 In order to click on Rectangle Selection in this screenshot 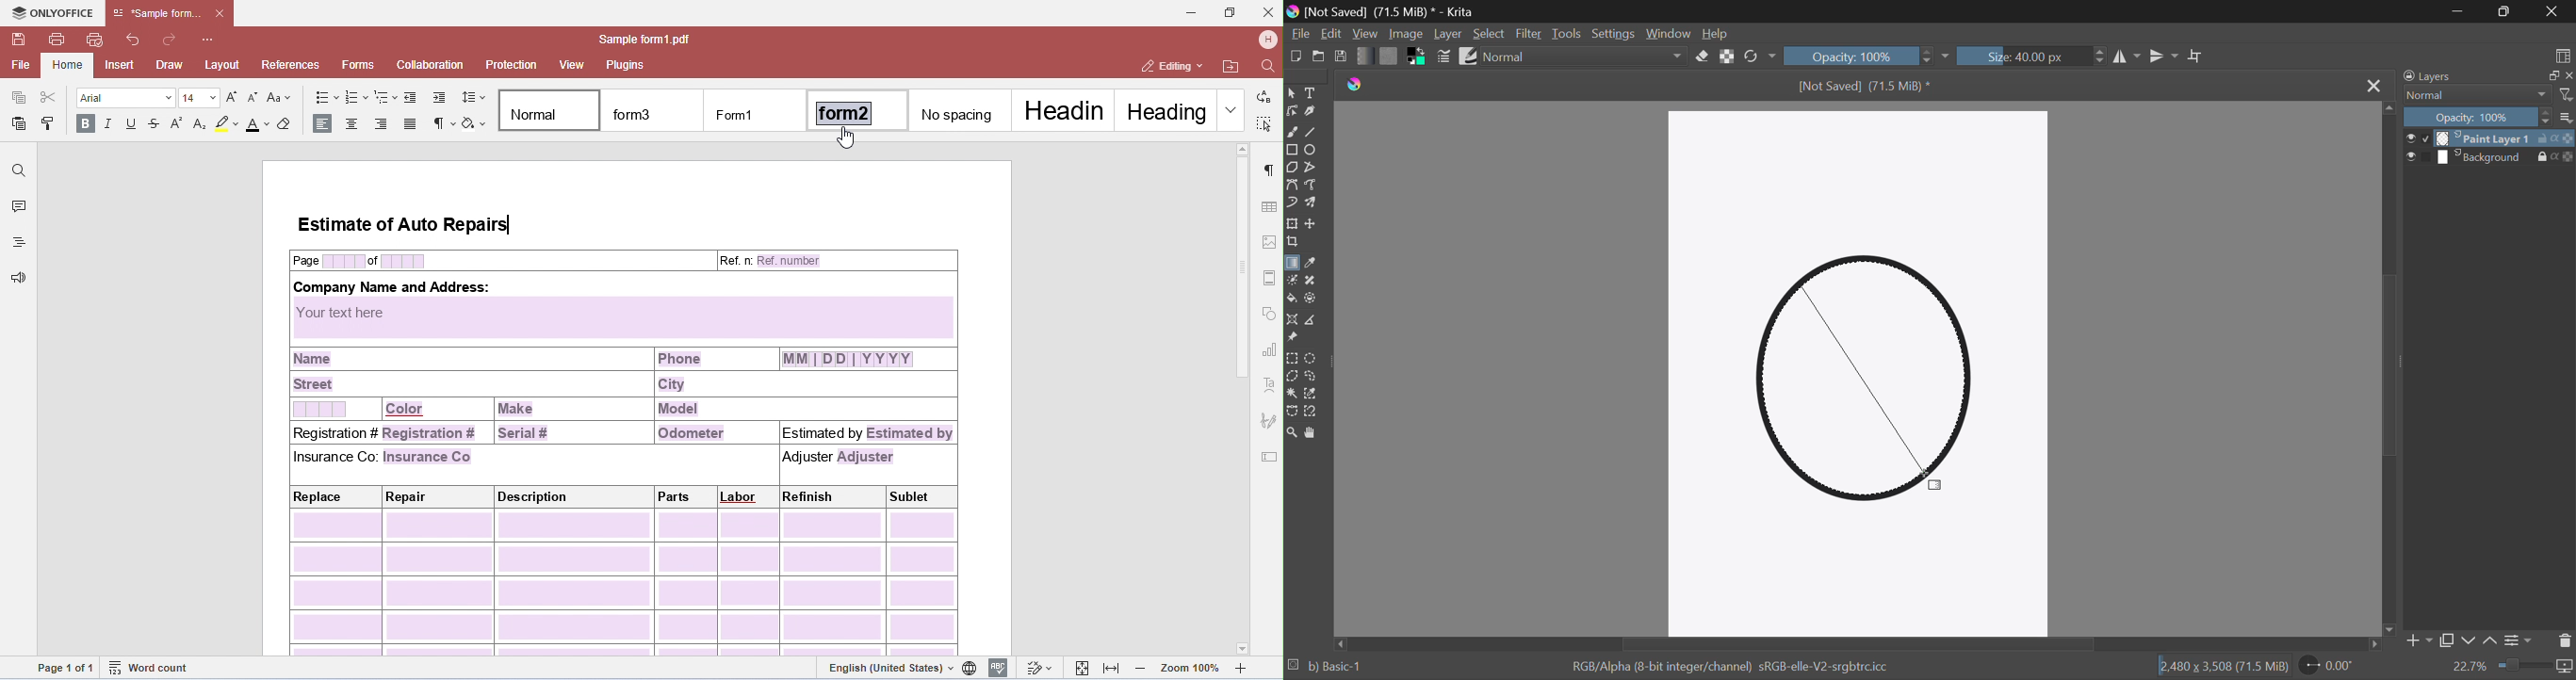, I will do `click(1294, 357)`.